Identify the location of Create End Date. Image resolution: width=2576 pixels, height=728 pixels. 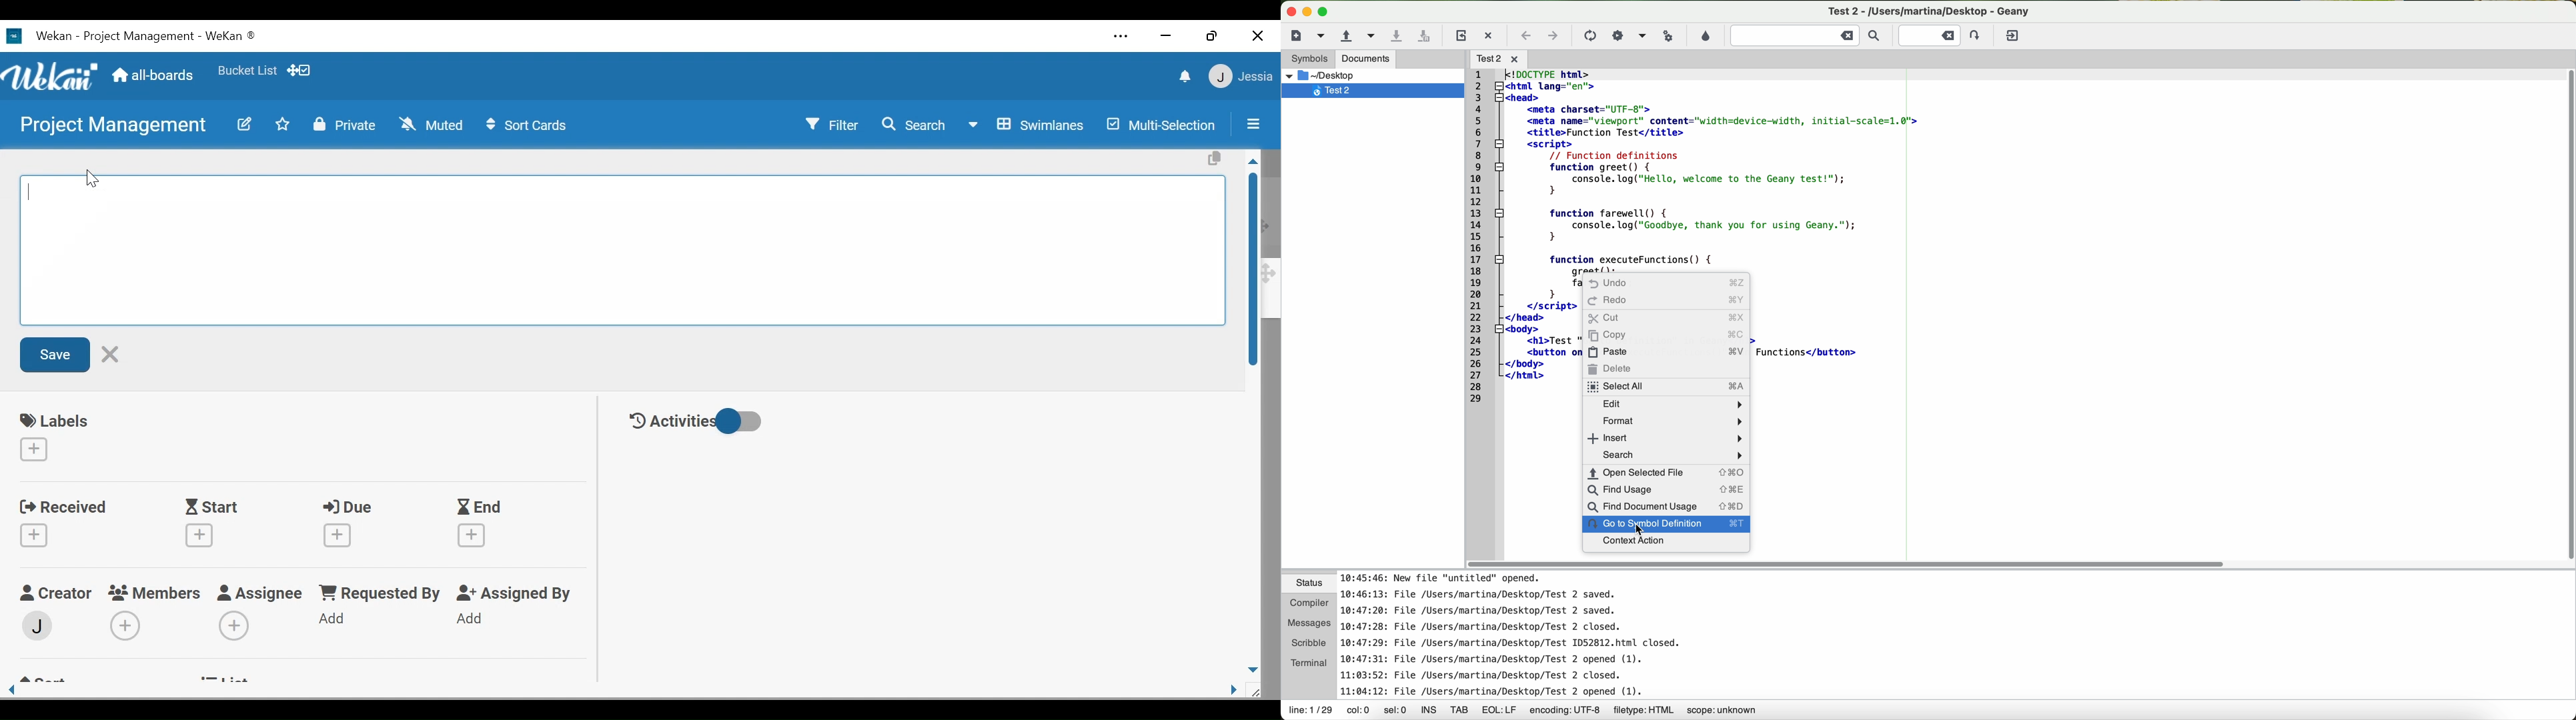
(472, 535).